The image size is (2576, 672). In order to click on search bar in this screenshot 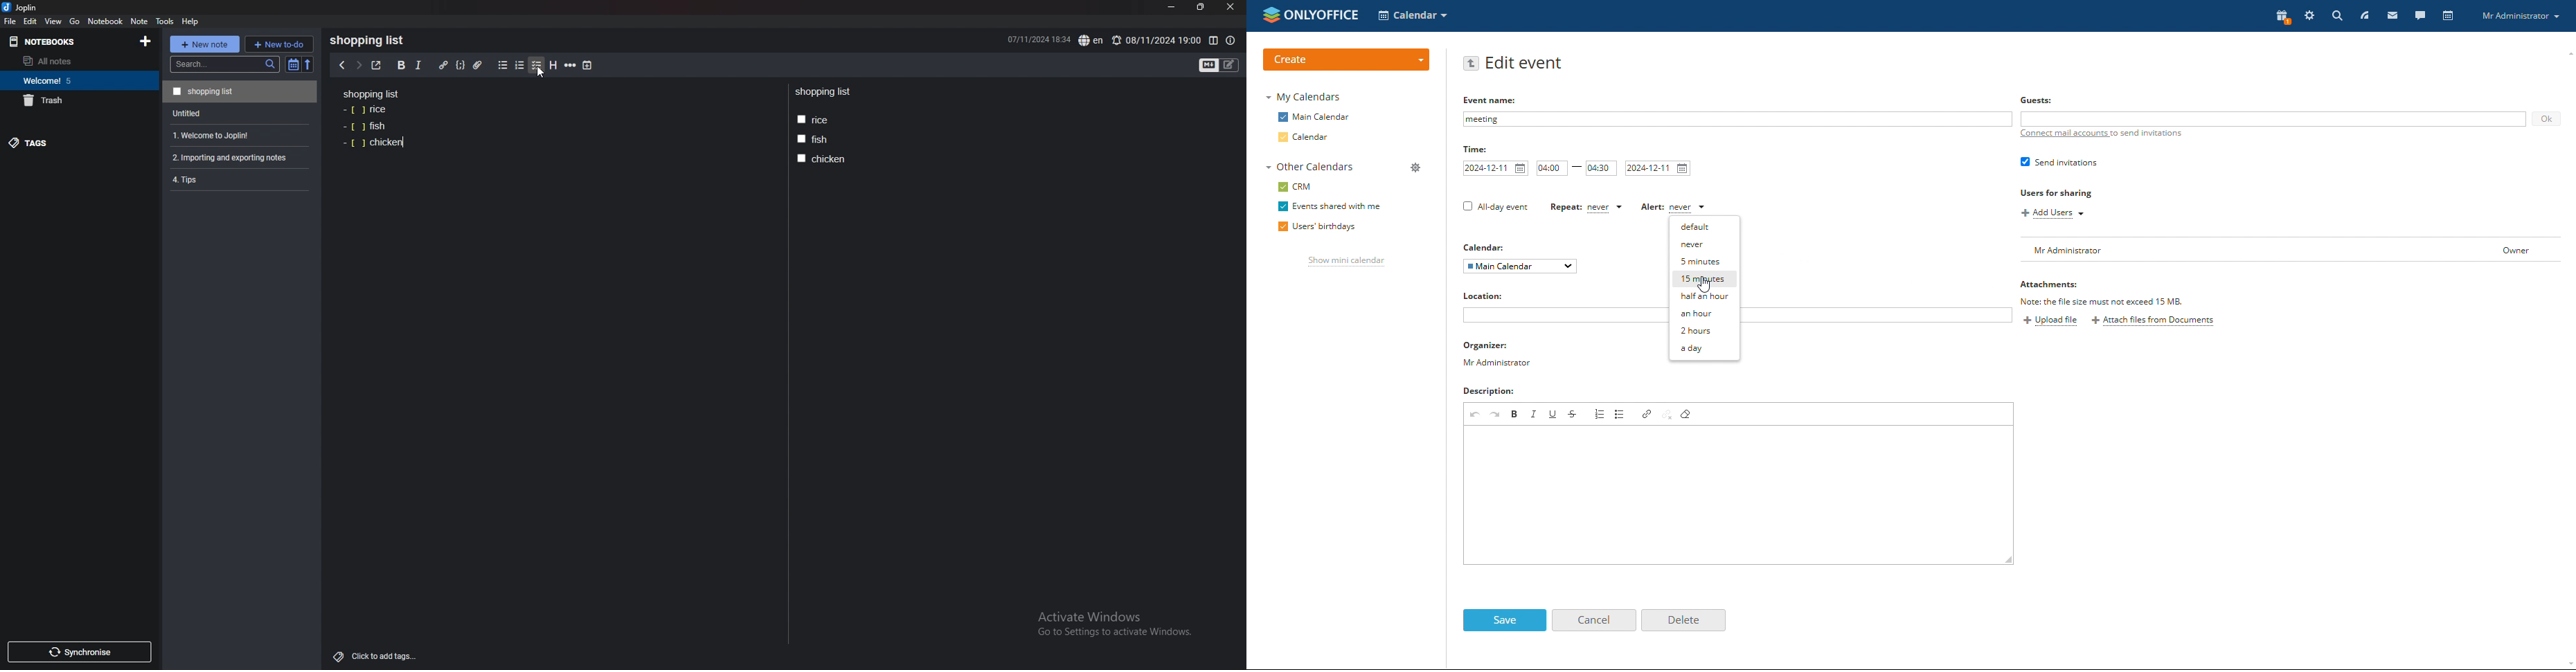, I will do `click(225, 64)`.